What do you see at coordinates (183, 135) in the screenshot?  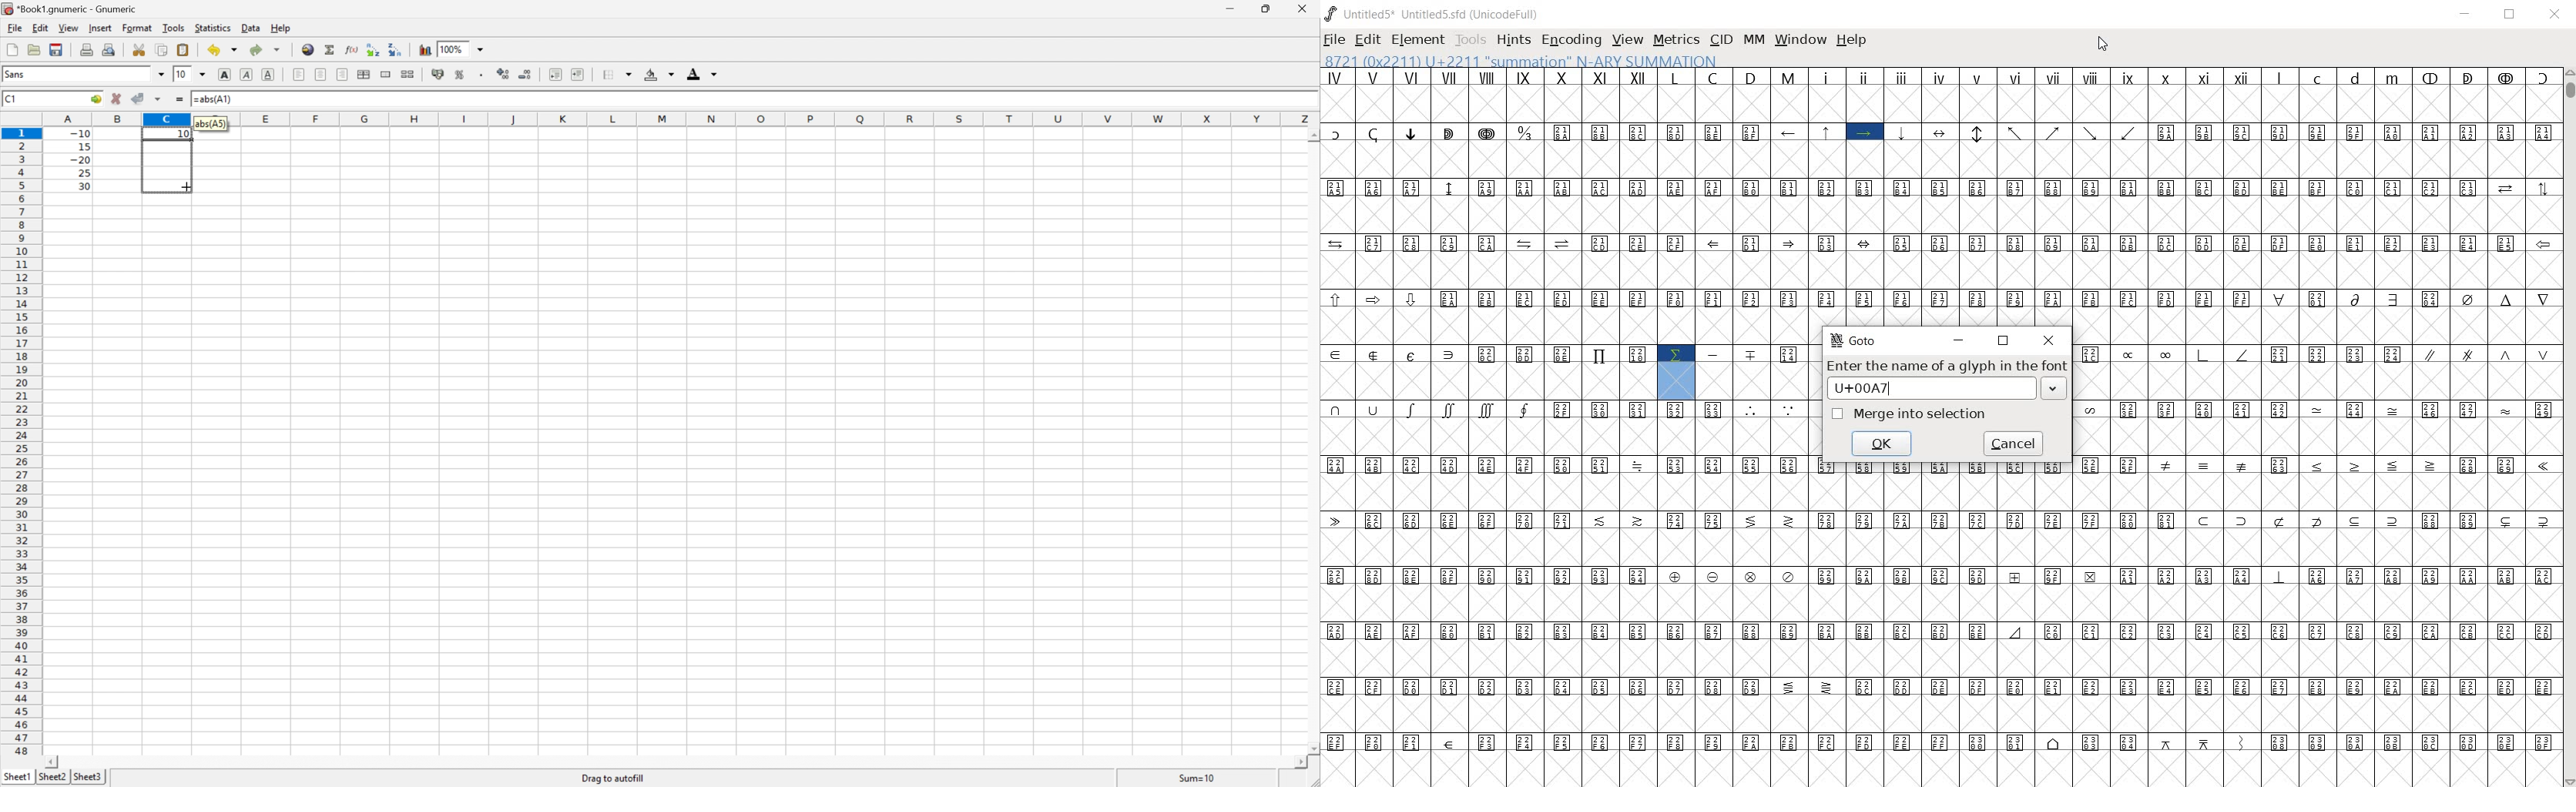 I see `10` at bounding box center [183, 135].